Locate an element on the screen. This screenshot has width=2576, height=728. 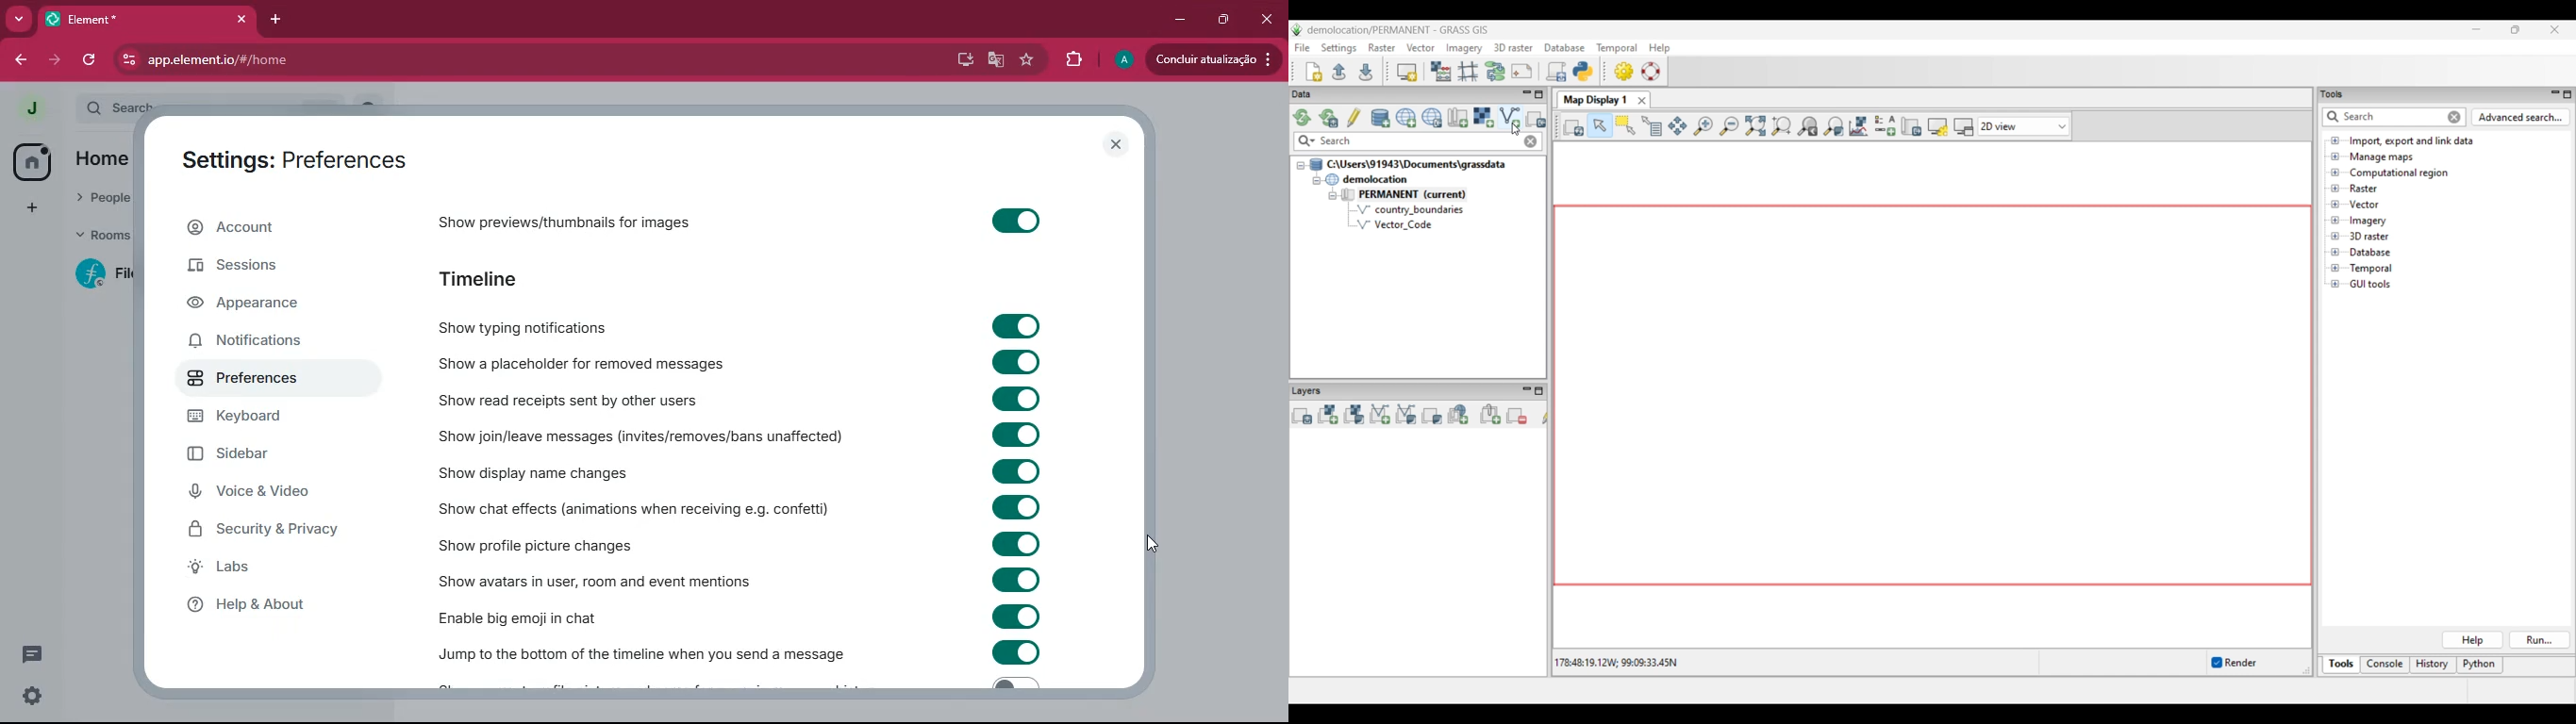
sessions is located at coordinates (272, 272).